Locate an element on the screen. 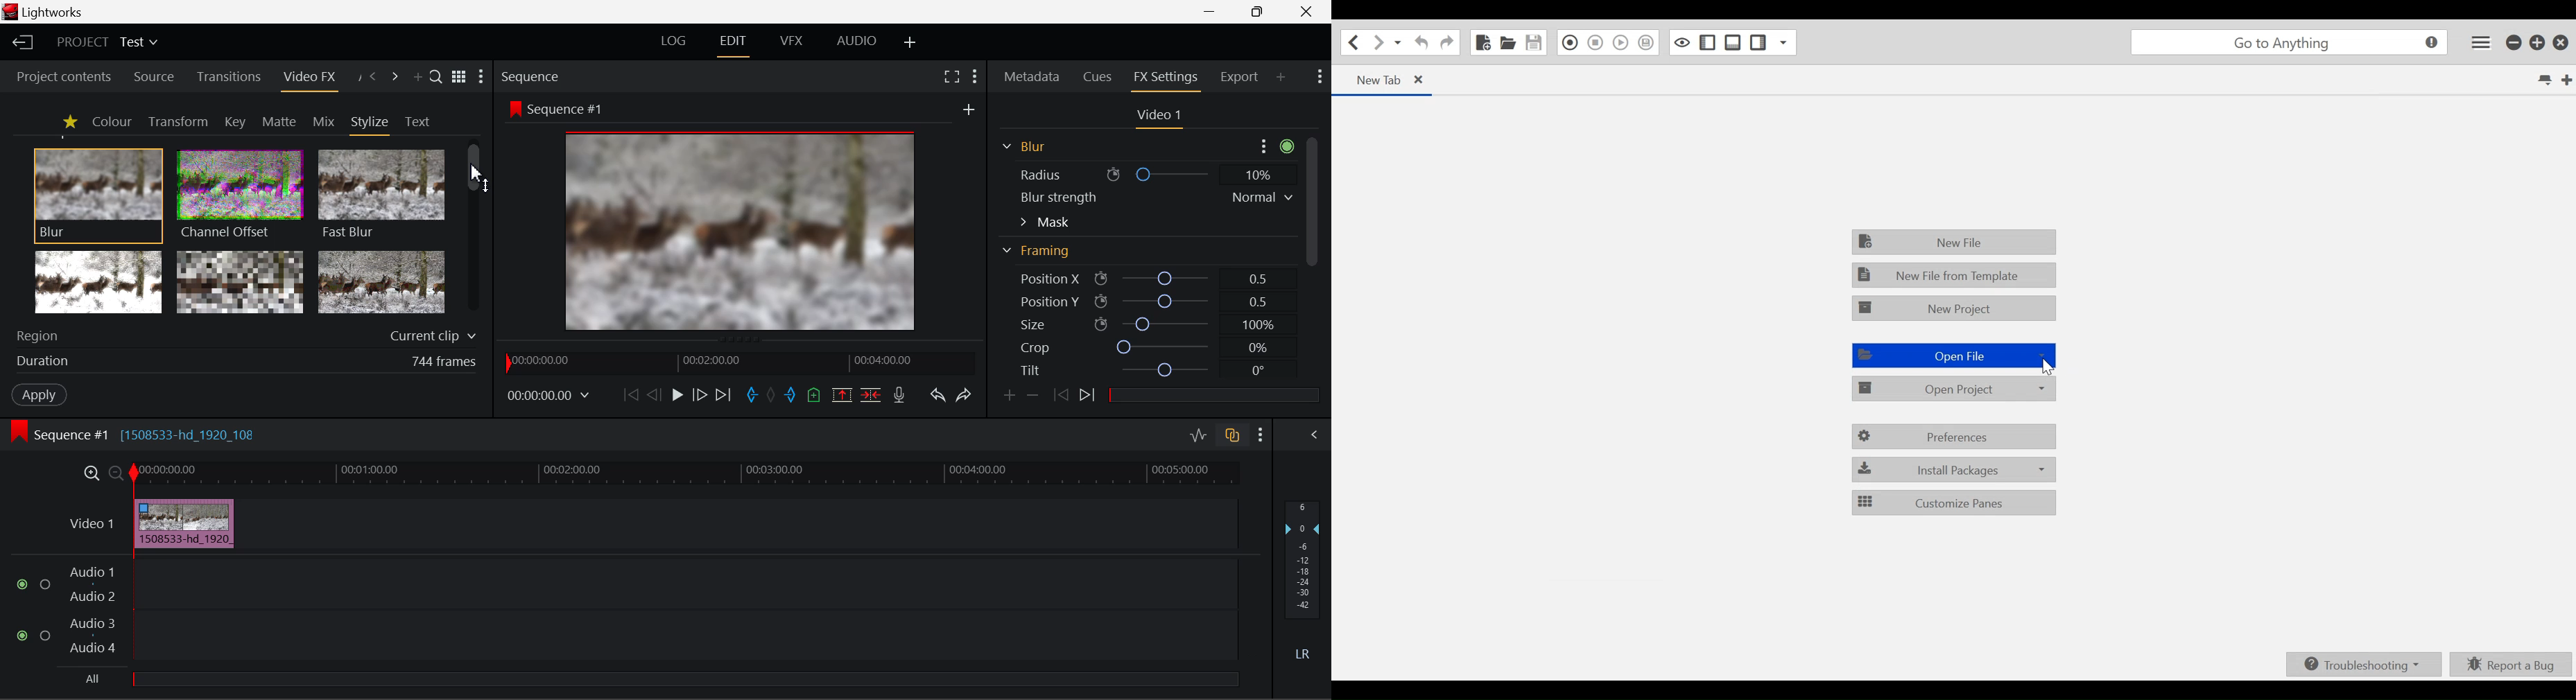 The image size is (2576, 700). Effect Visible in Preview is located at coordinates (720, 216).